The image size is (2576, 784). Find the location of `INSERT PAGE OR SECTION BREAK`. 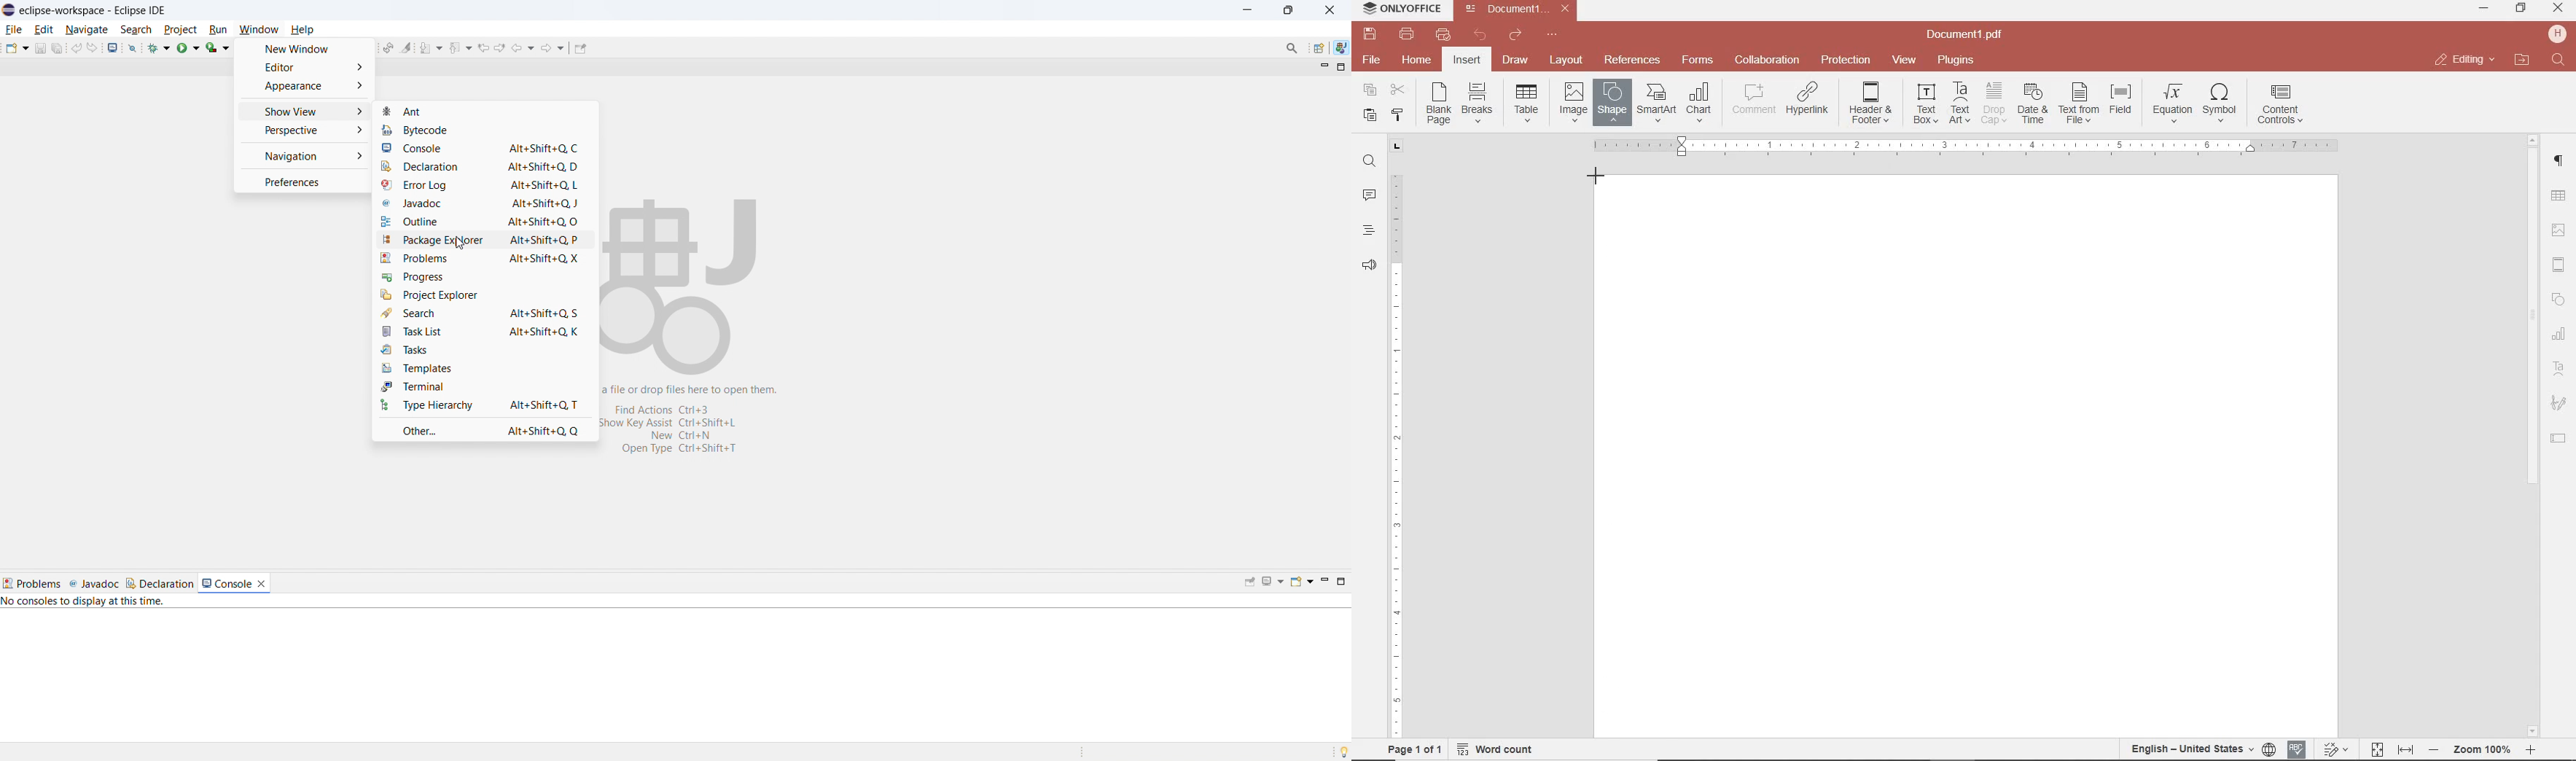

INSERT PAGE OR SECTION BREAK is located at coordinates (1477, 104).